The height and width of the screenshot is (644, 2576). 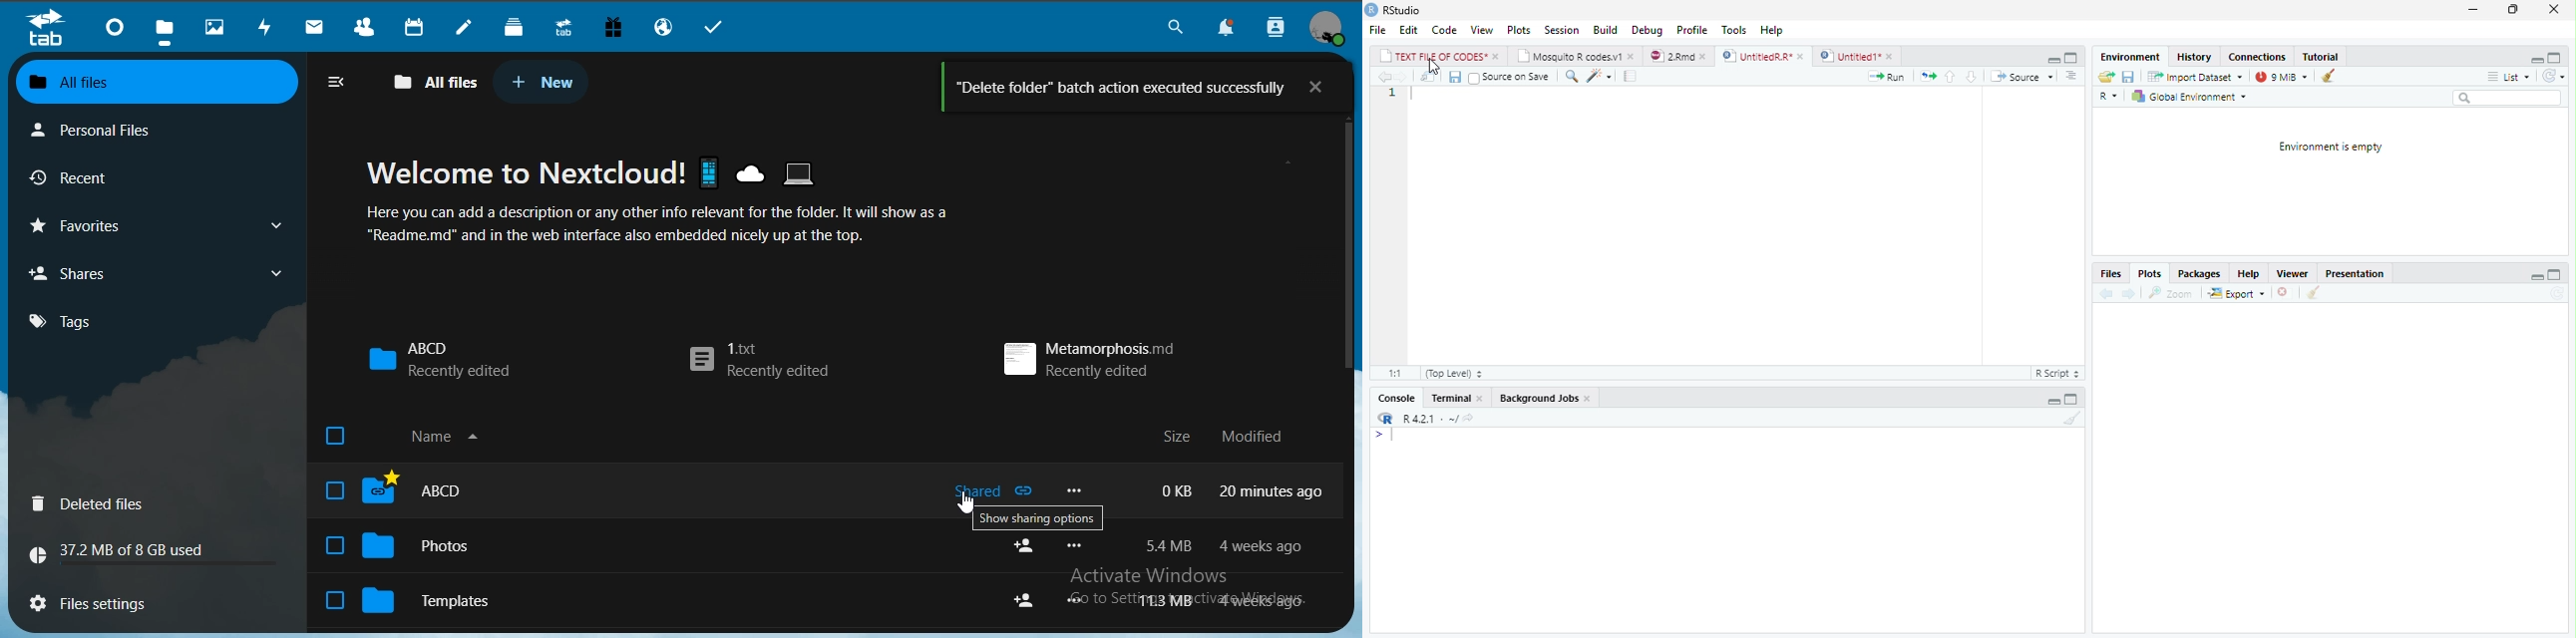 What do you see at coordinates (1599, 79) in the screenshot?
I see `code tools` at bounding box center [1599, 79].